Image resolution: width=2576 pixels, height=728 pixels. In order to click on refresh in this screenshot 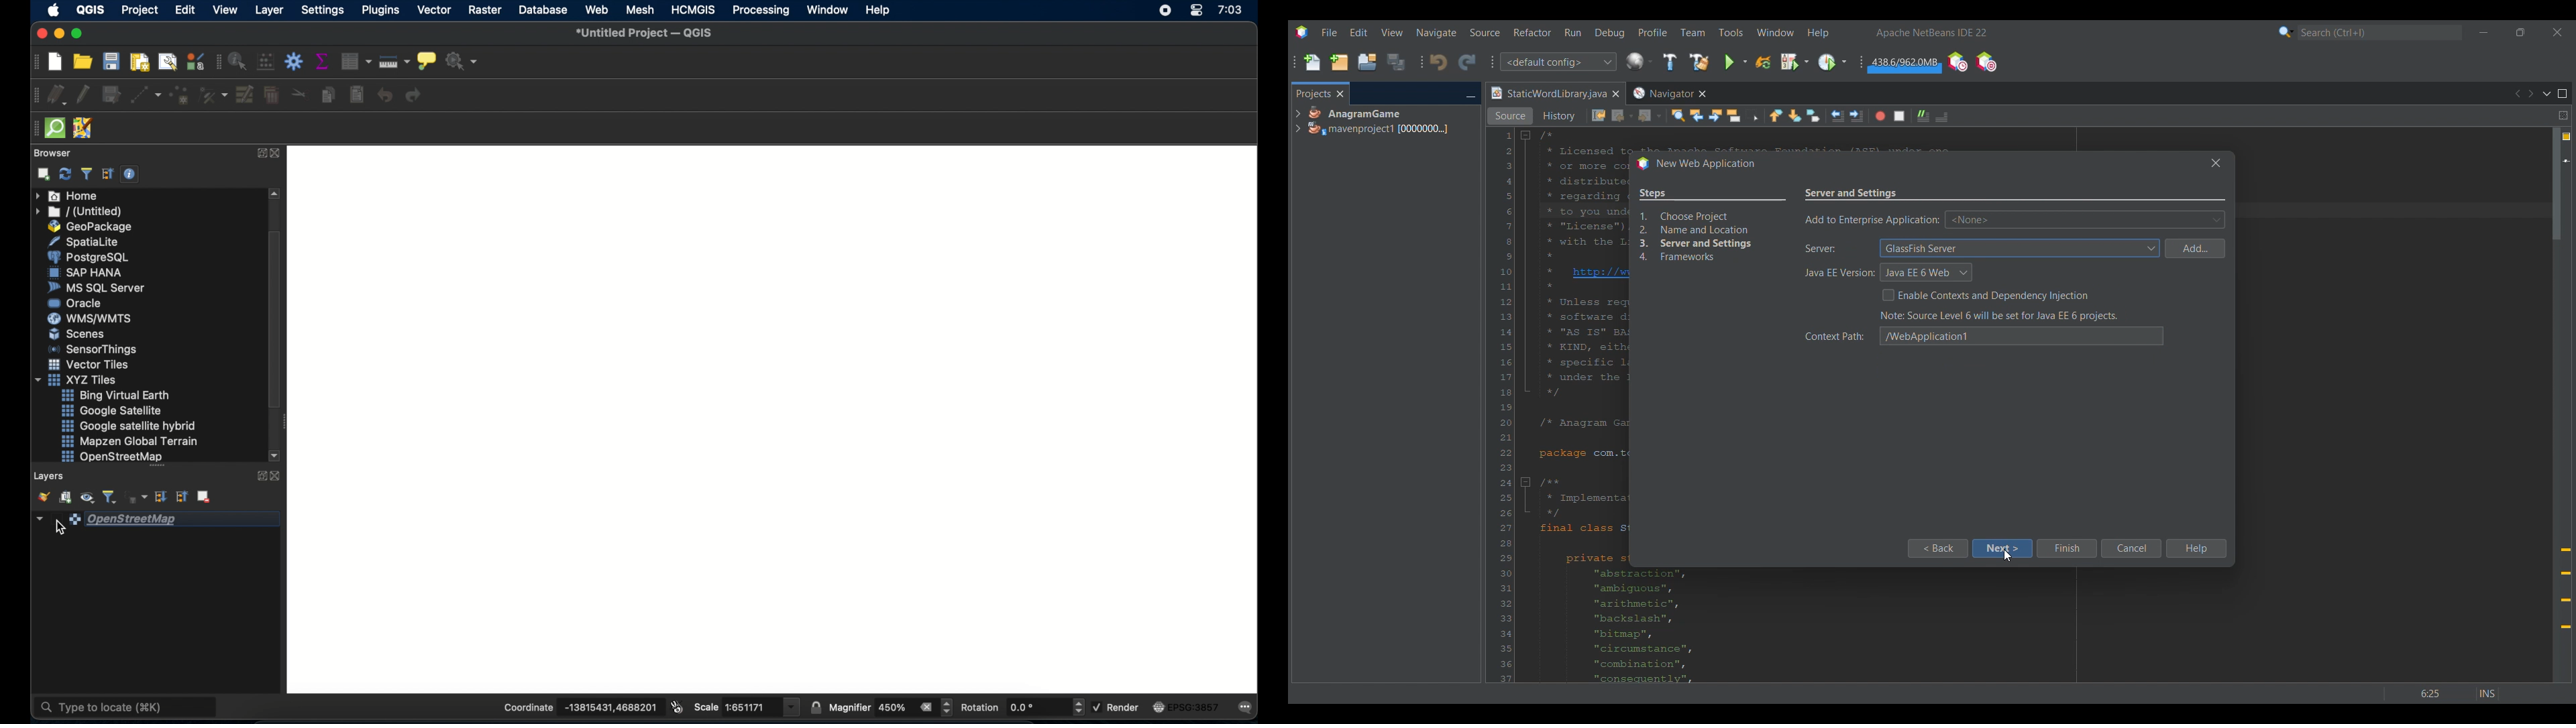, I will do `click(64, 174)`.